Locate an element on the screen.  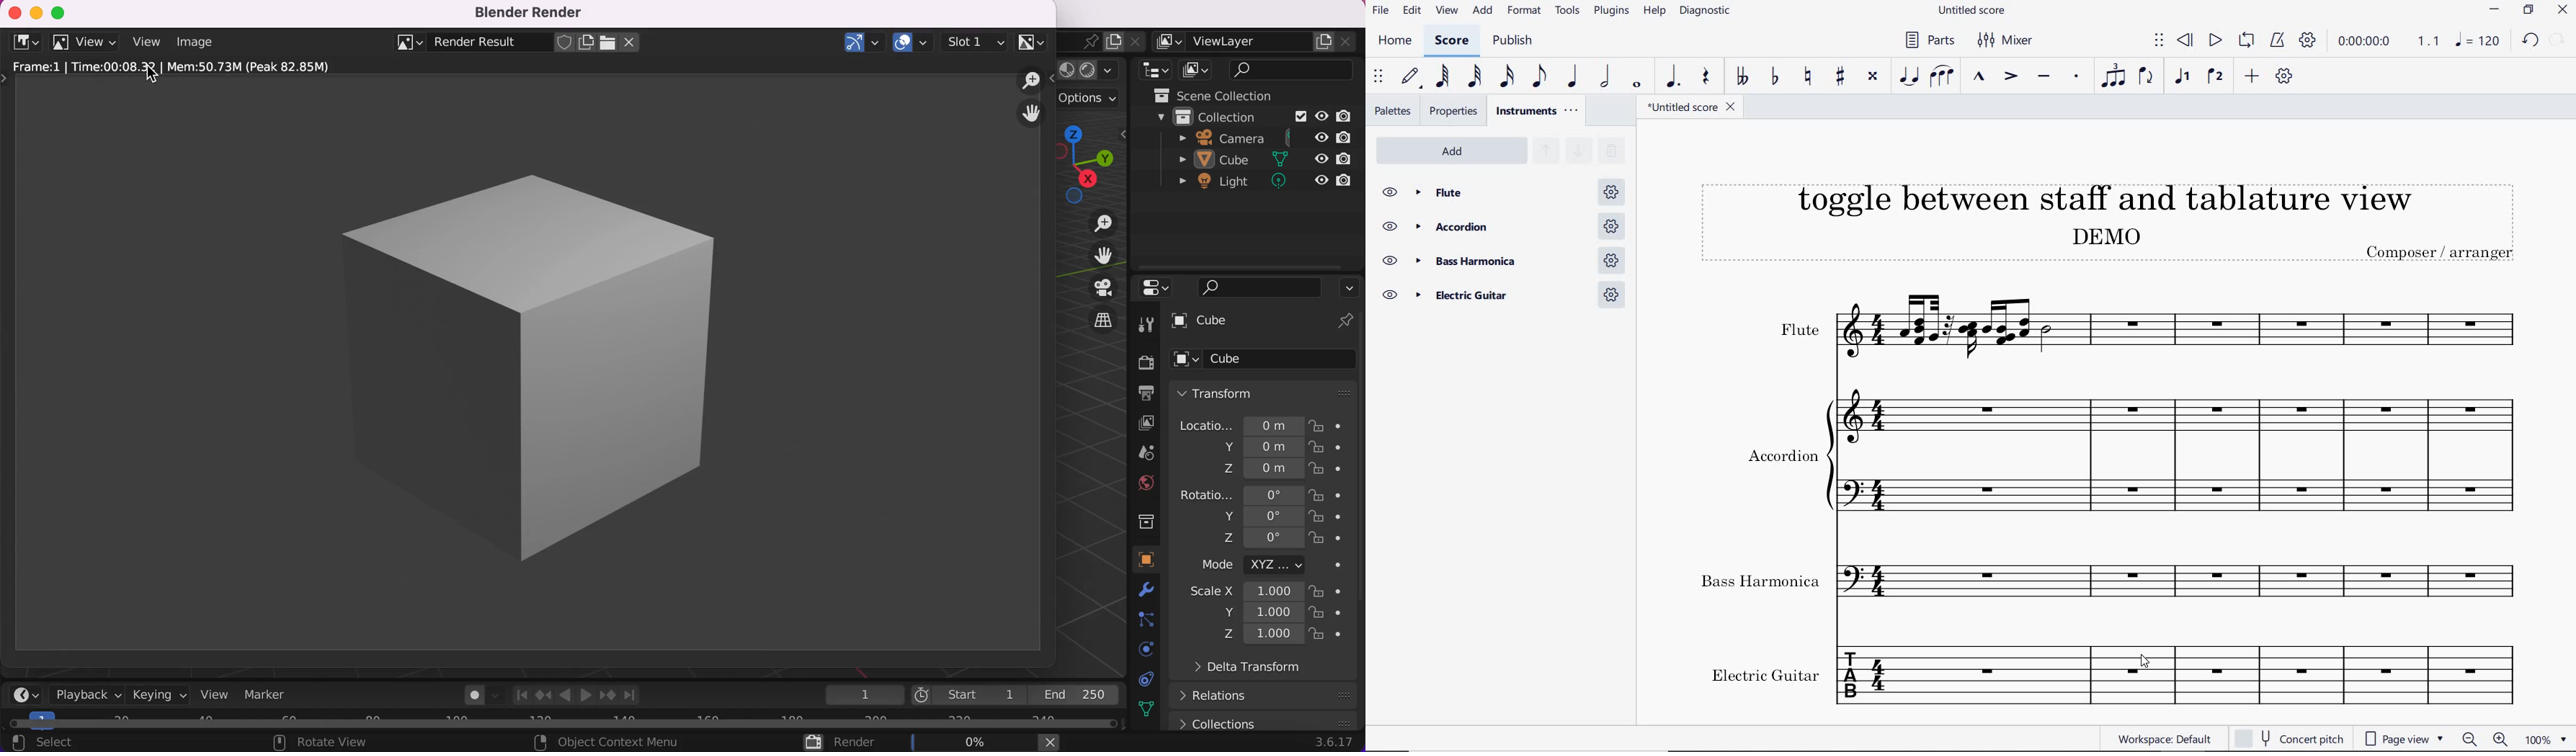
ADD is located at coordinates (1457, 149).